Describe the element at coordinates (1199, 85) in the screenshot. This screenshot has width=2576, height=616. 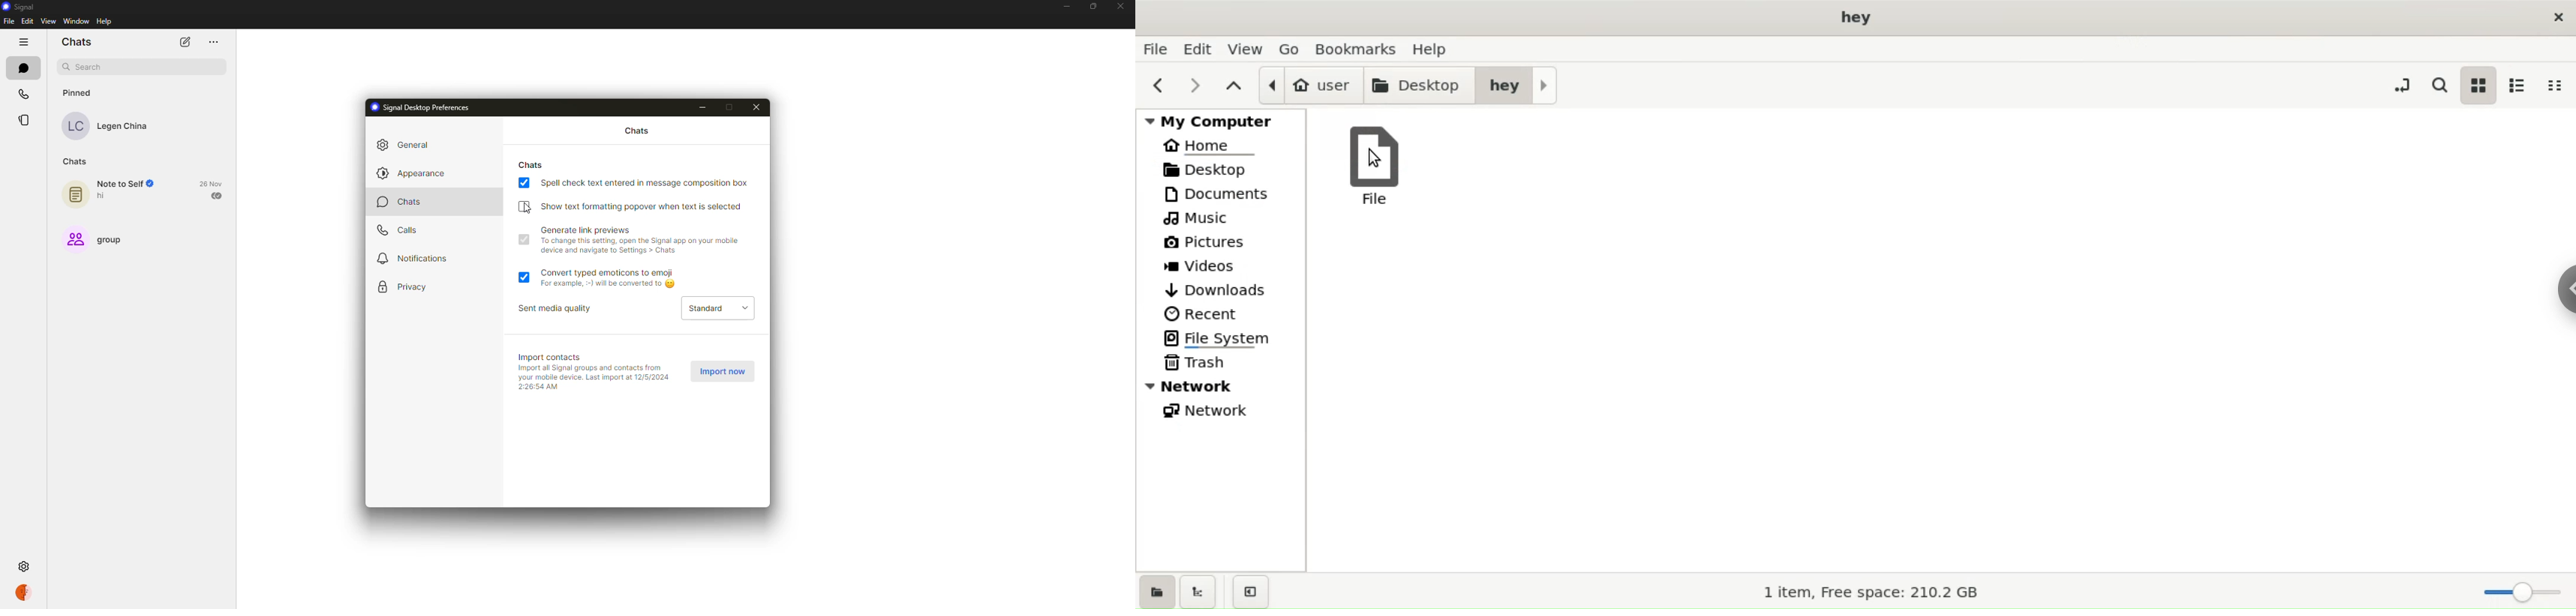
I see `next` at that location.